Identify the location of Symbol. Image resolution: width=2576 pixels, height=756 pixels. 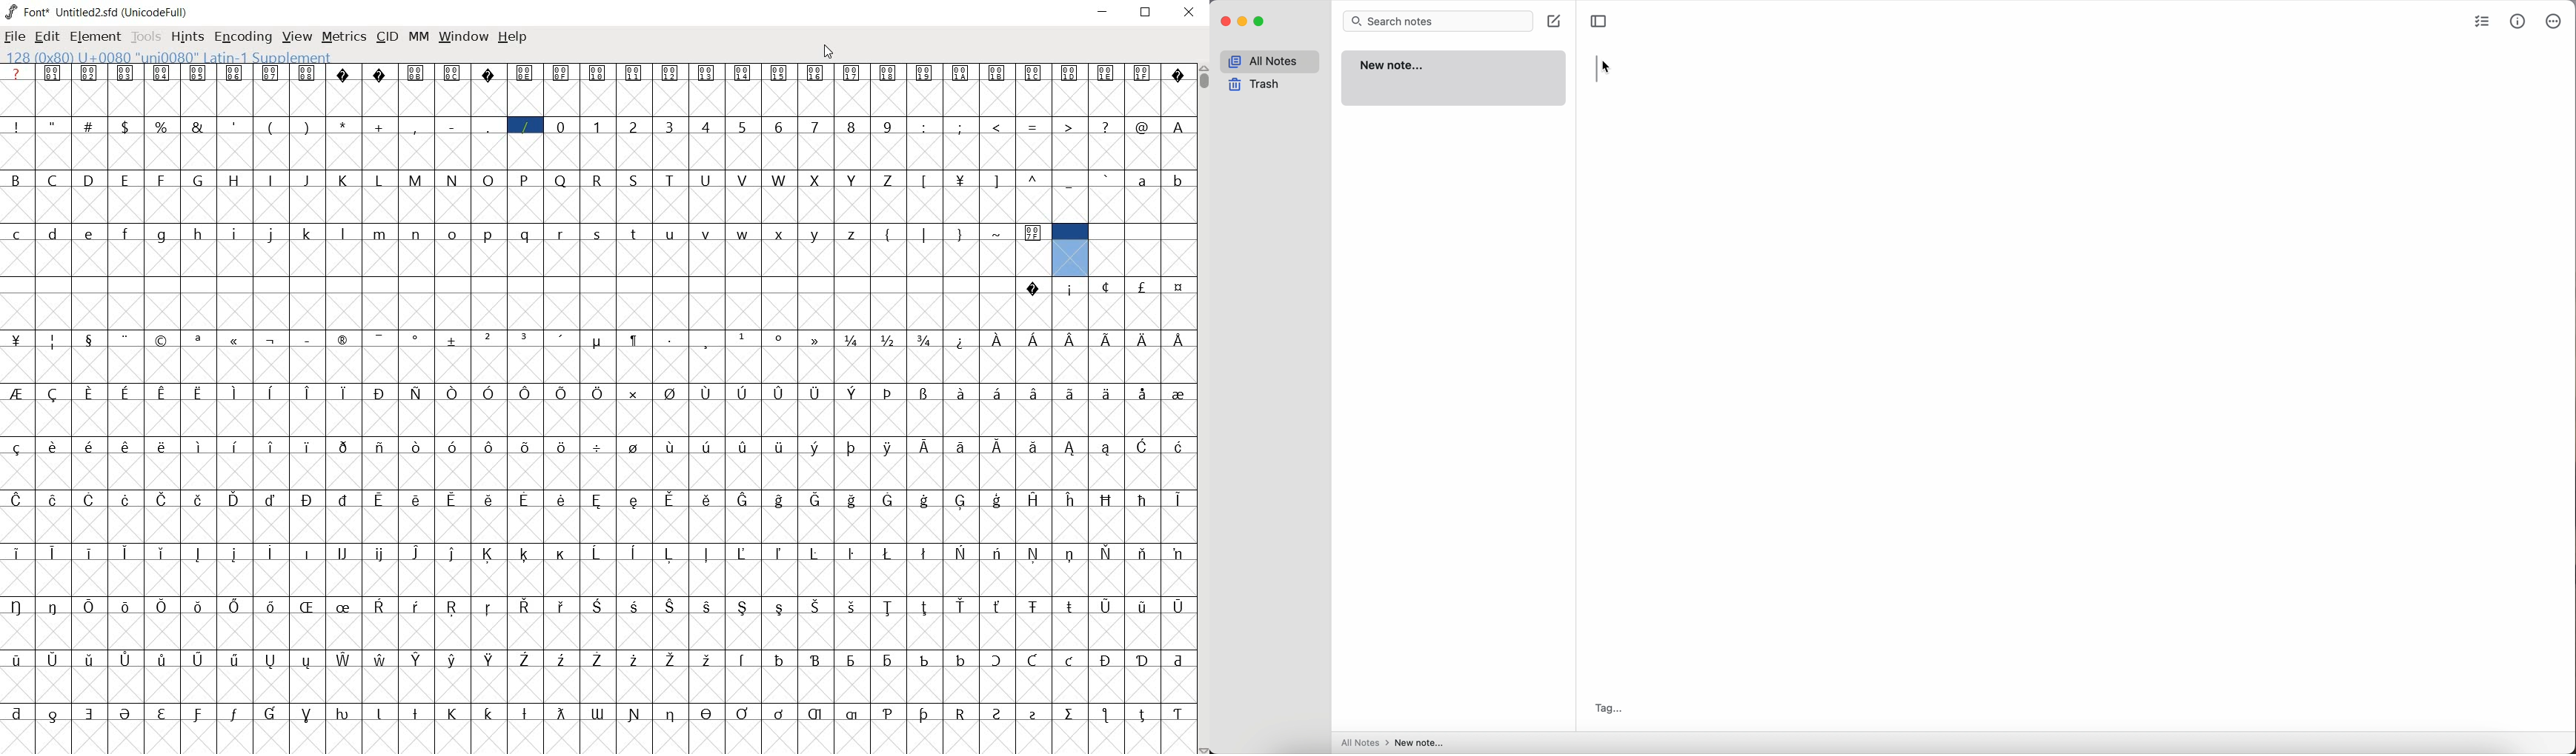
(524, 554).